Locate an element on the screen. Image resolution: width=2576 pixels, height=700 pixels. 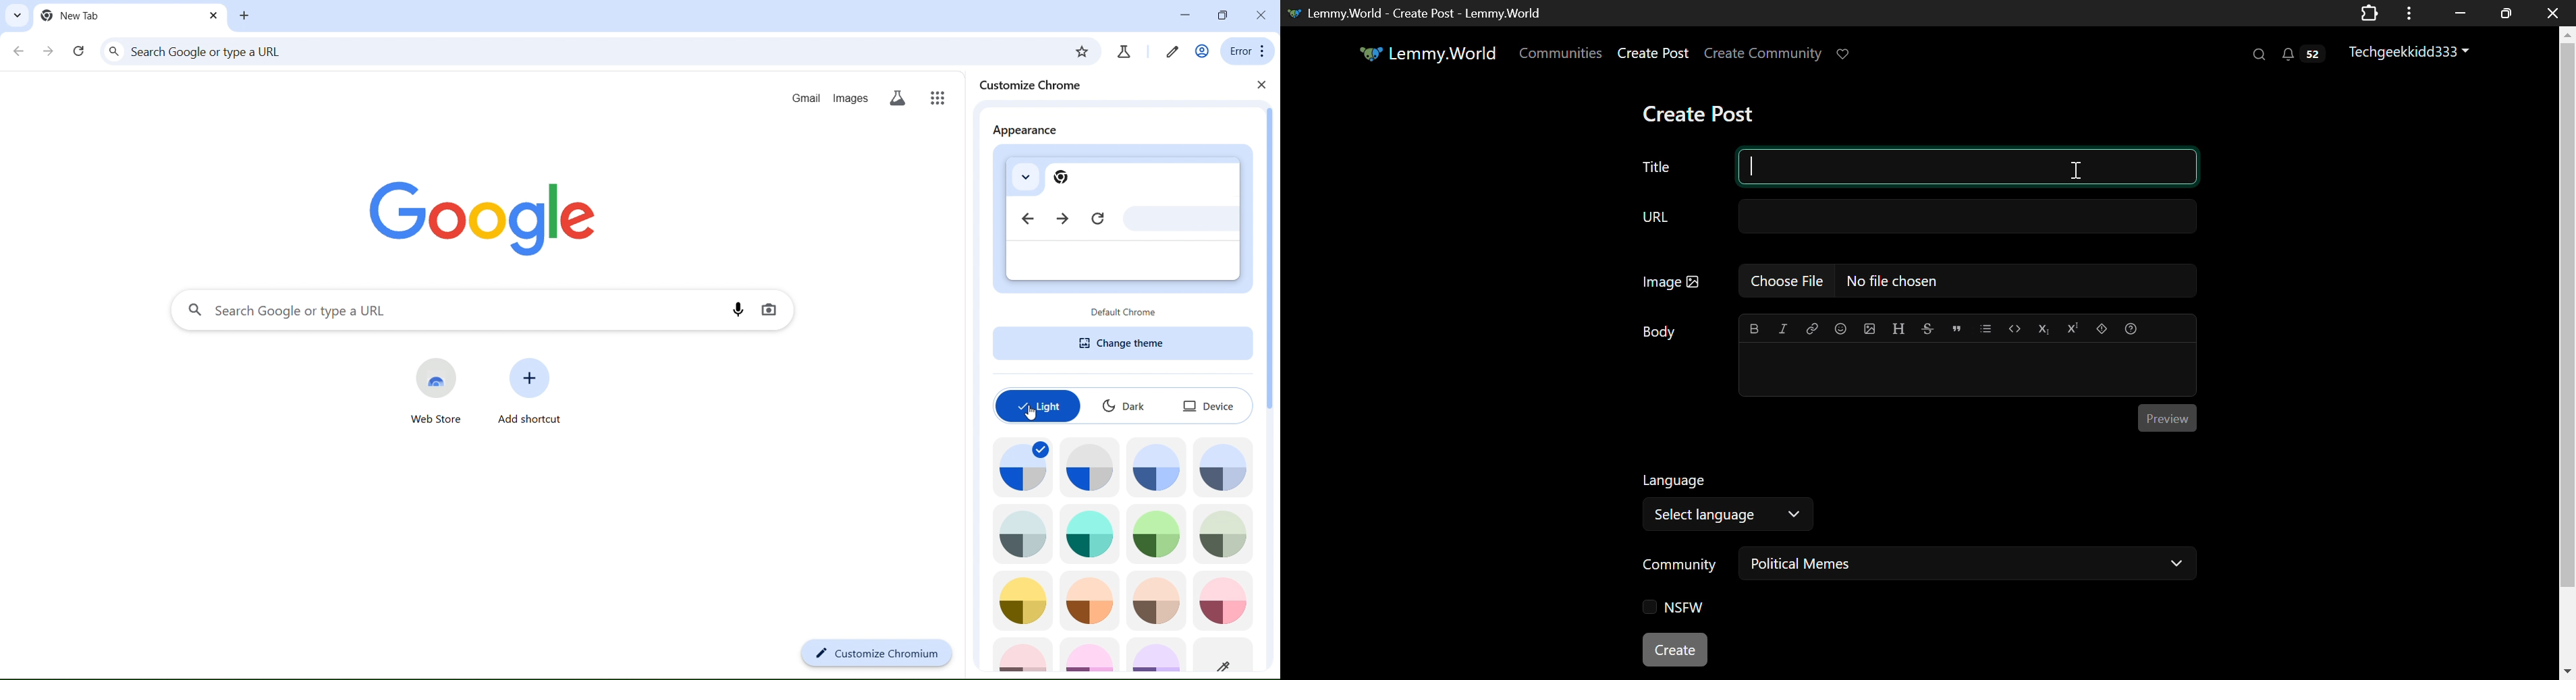
go back one page is located at coordinates (17, 53).